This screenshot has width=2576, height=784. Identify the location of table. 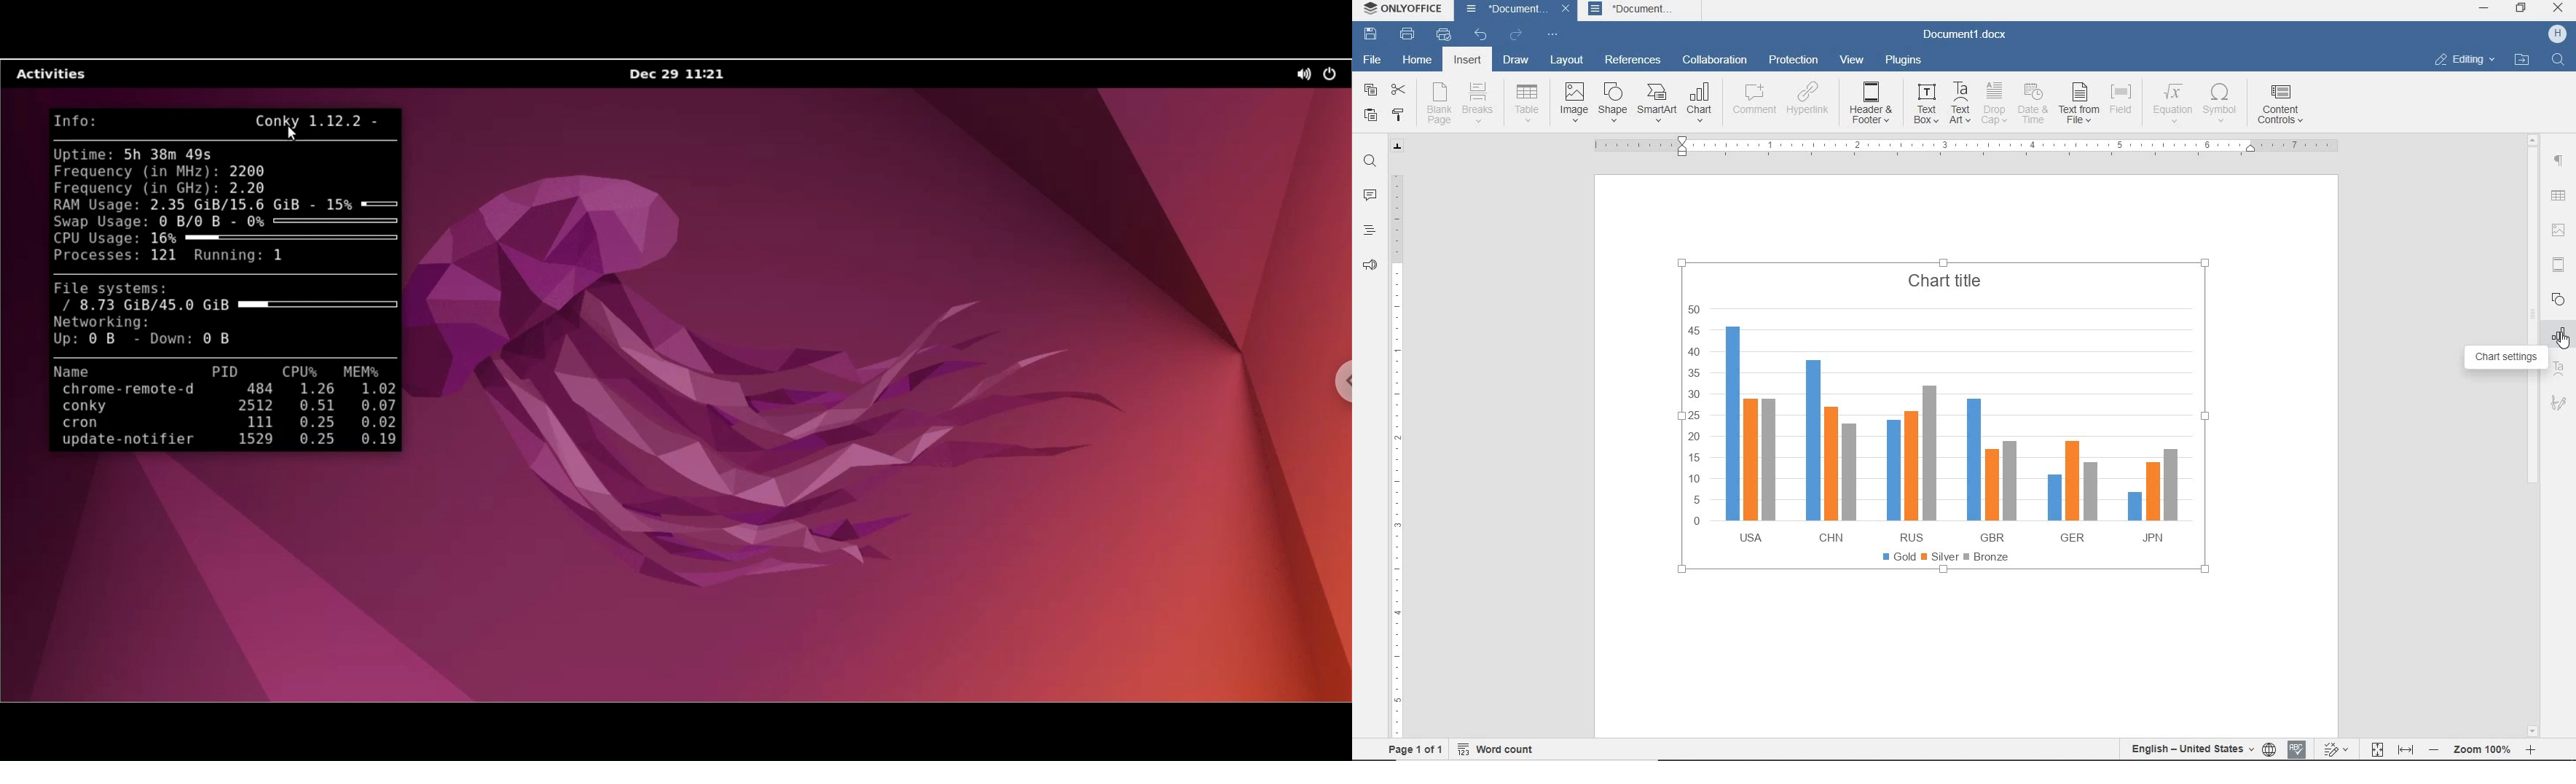
(2559, 197).